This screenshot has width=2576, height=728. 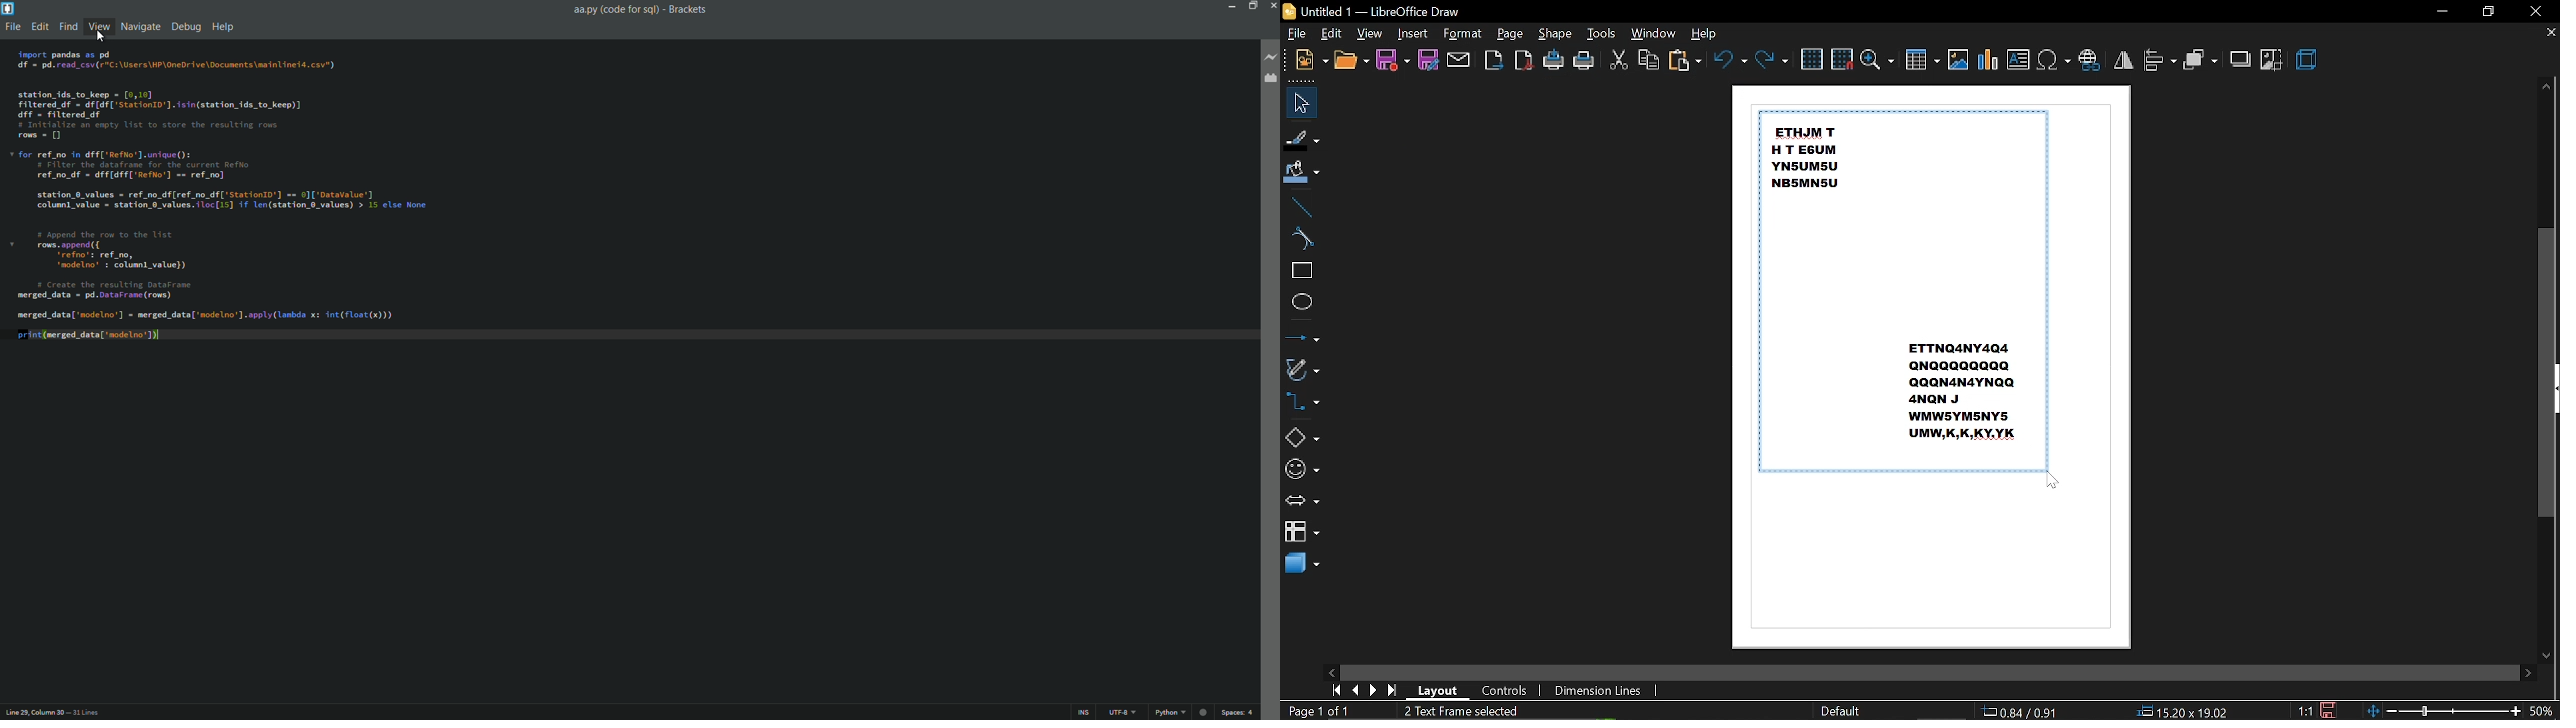 I want to click on view menu, so click(x=99, y=25).